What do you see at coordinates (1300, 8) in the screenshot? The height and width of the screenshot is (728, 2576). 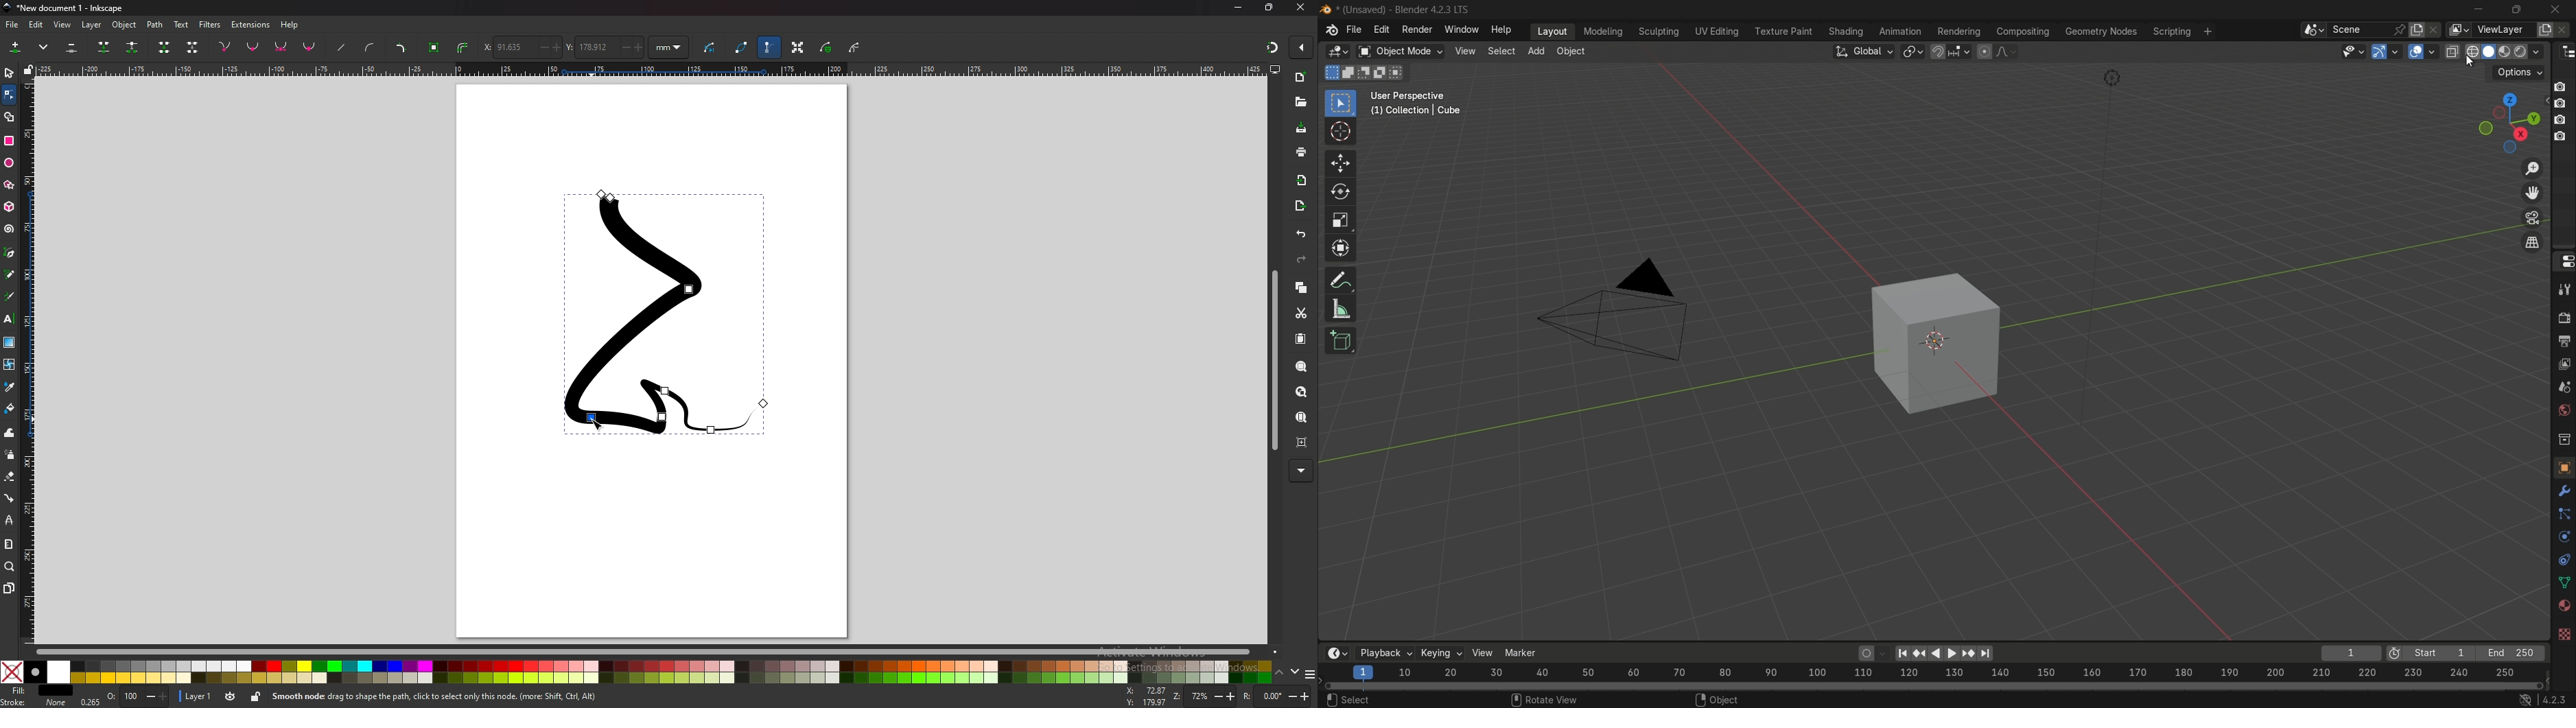 I see `close` at bounding box center [1300, 8].